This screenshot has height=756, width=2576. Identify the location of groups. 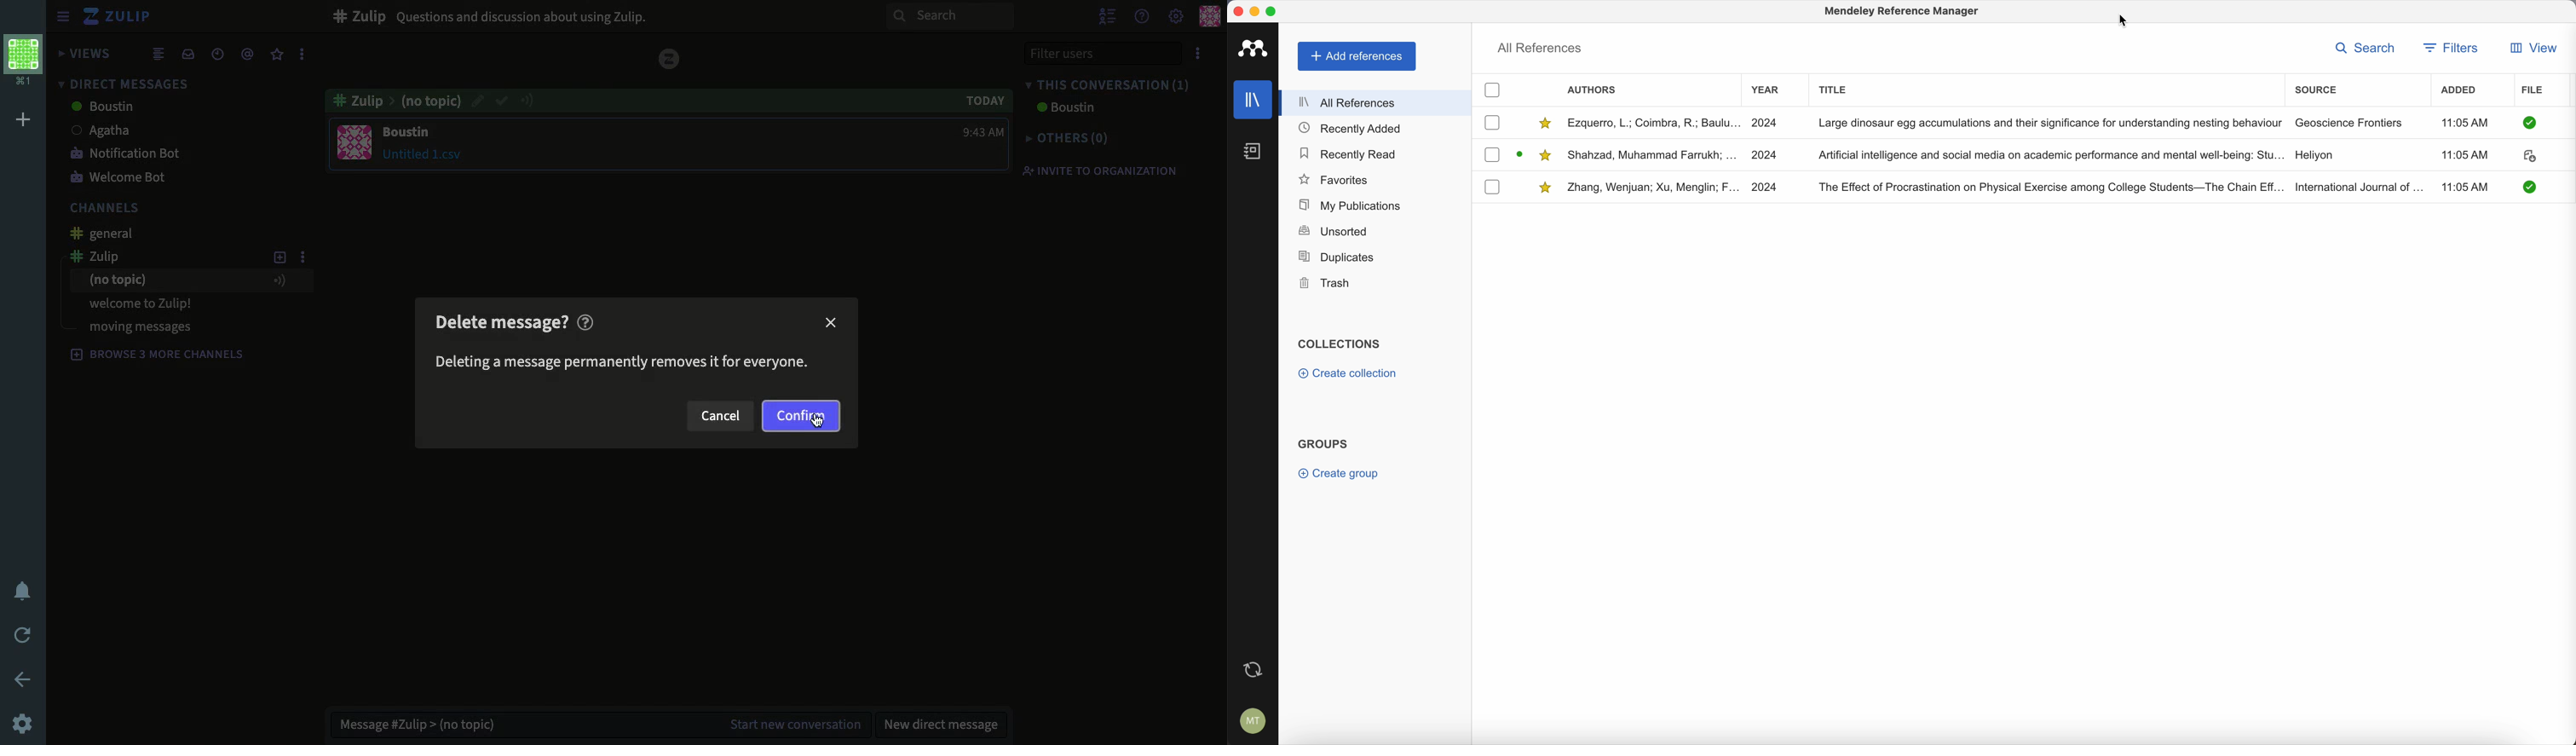
(1323, 442).